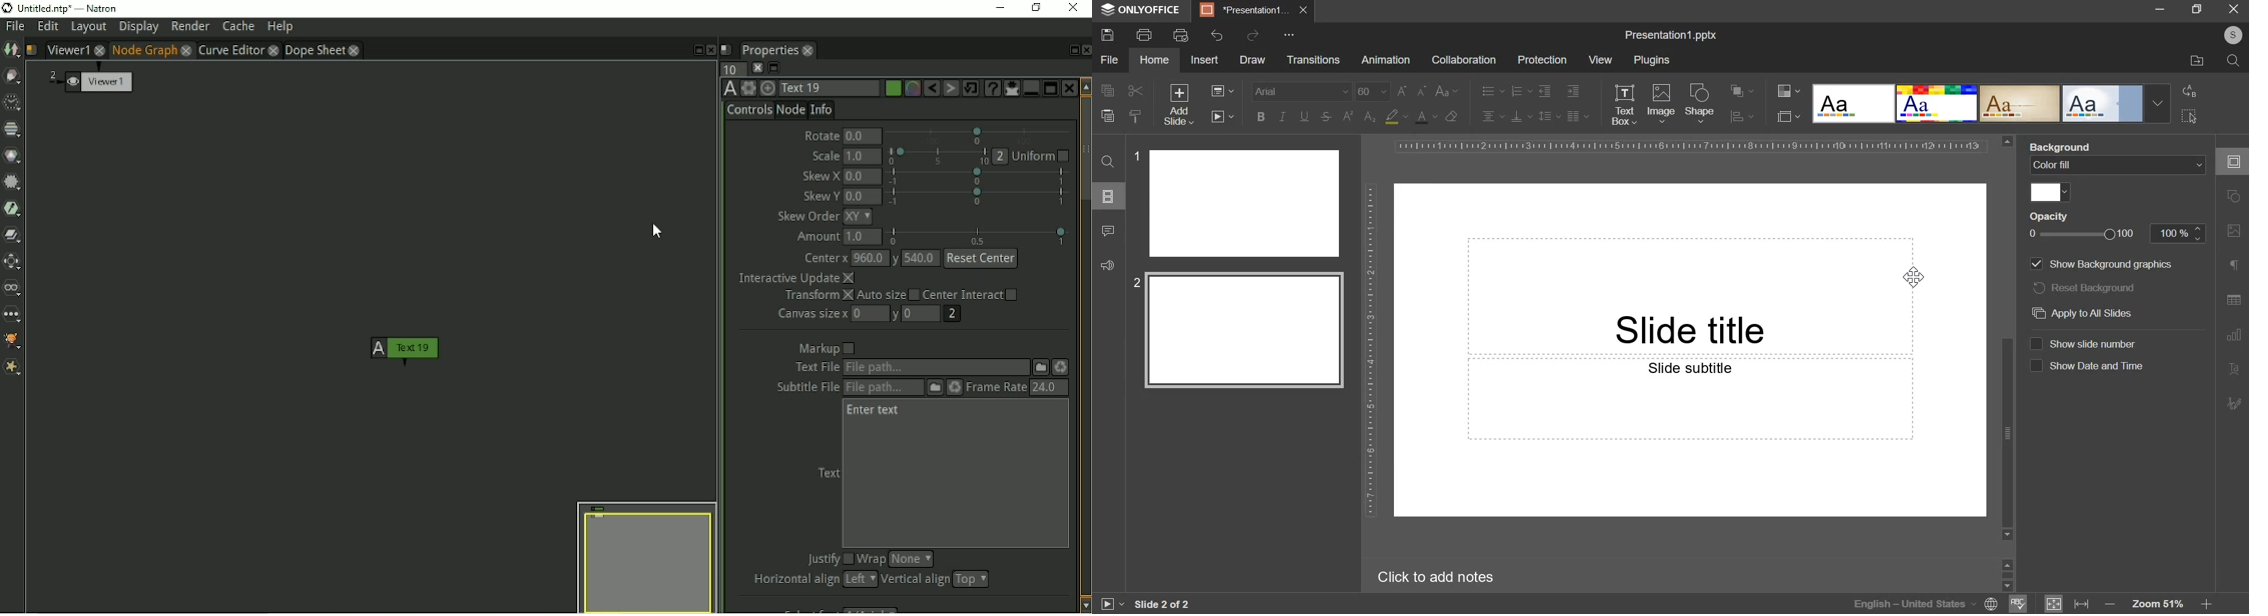  Describe the element at coordinates (2206, 604) in the screenshot. I see `zoom in` at that location.